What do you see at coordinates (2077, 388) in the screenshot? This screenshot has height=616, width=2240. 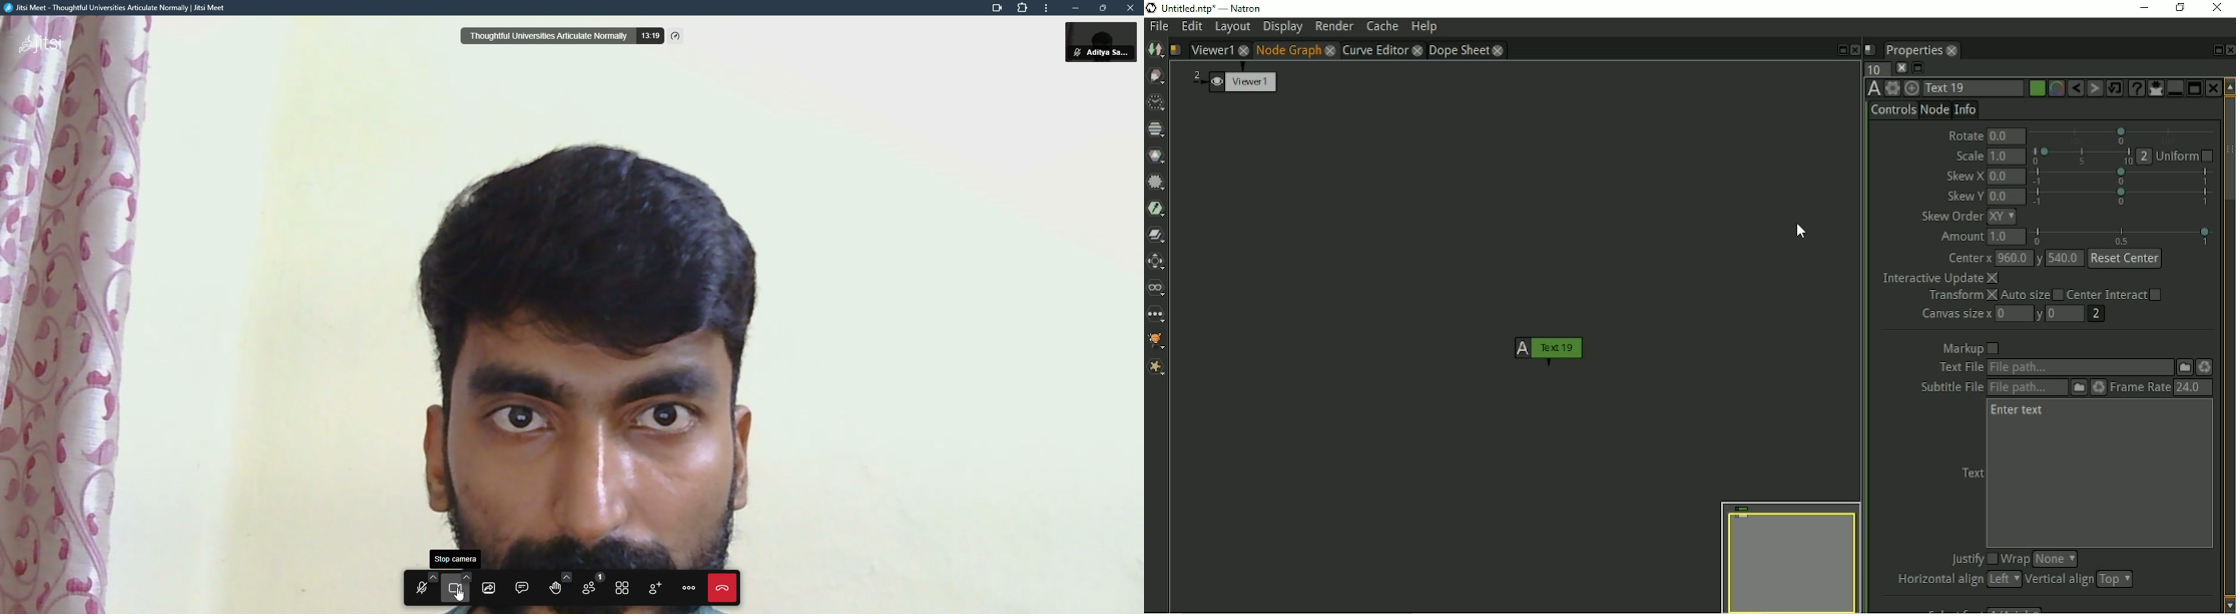 I see `Subtitle` at bounding box center [2077, 388].